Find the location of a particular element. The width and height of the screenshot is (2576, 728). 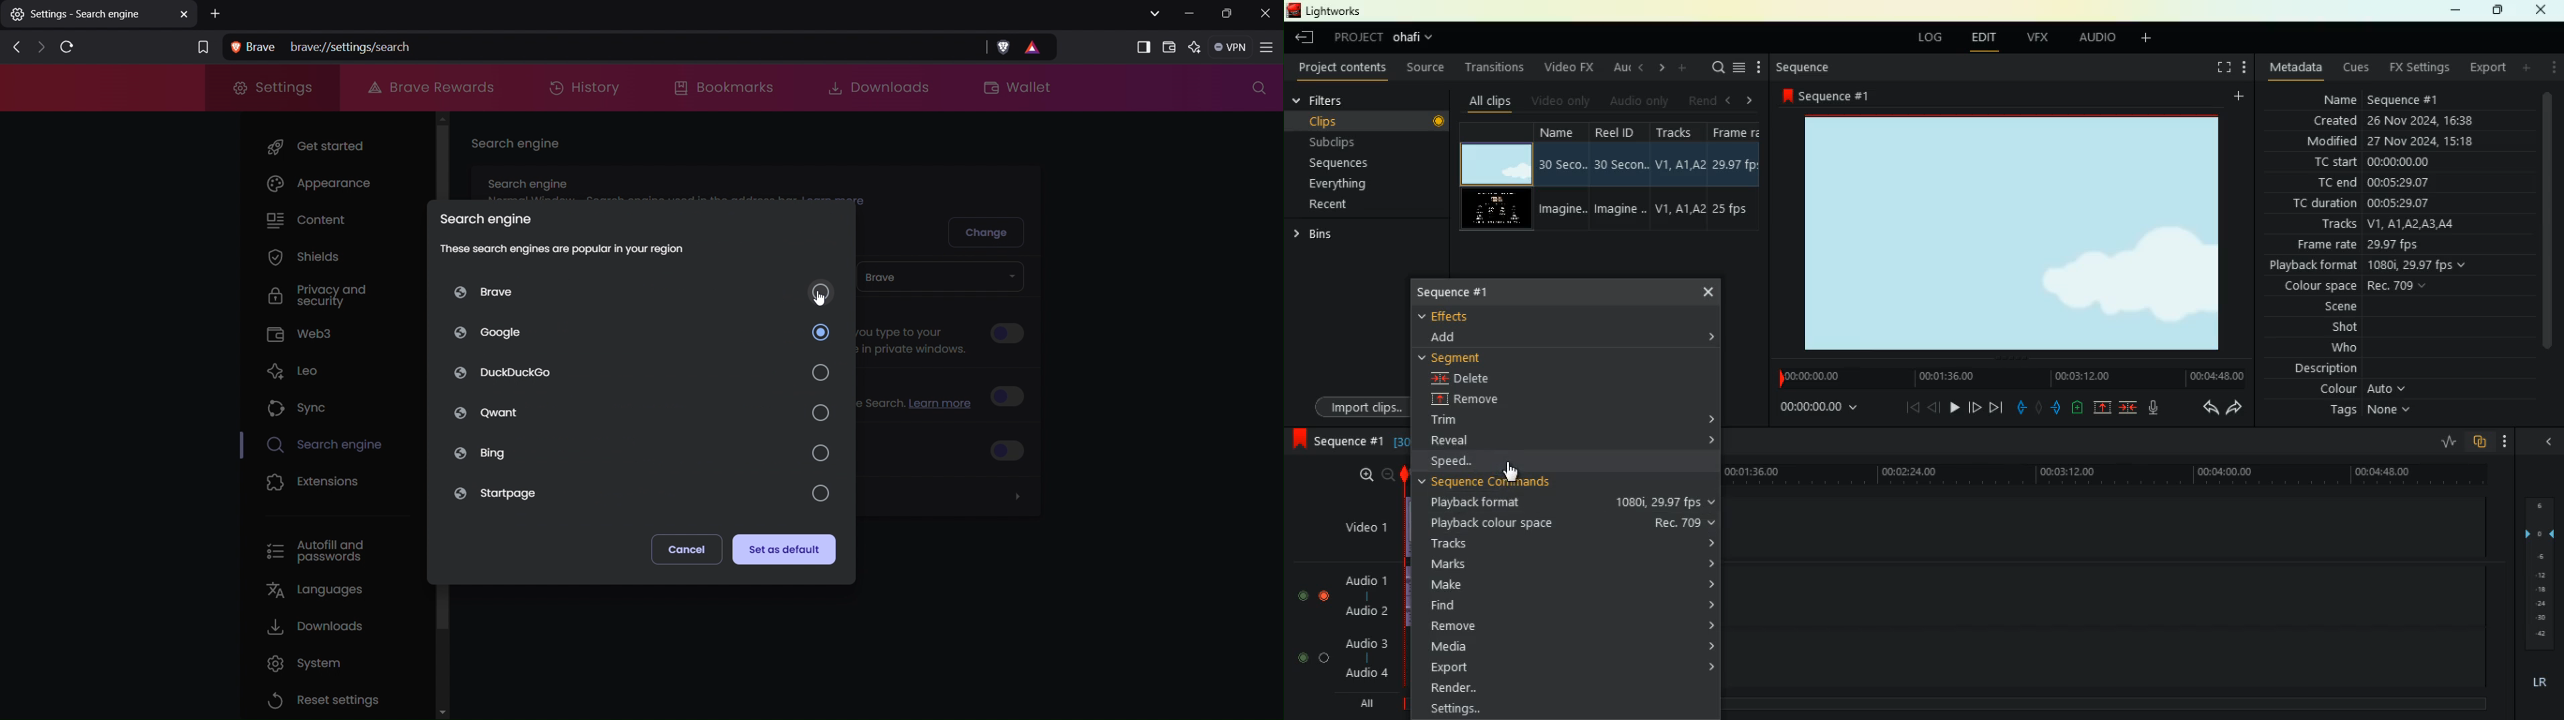

shot is located at coordinates (2346, 329).